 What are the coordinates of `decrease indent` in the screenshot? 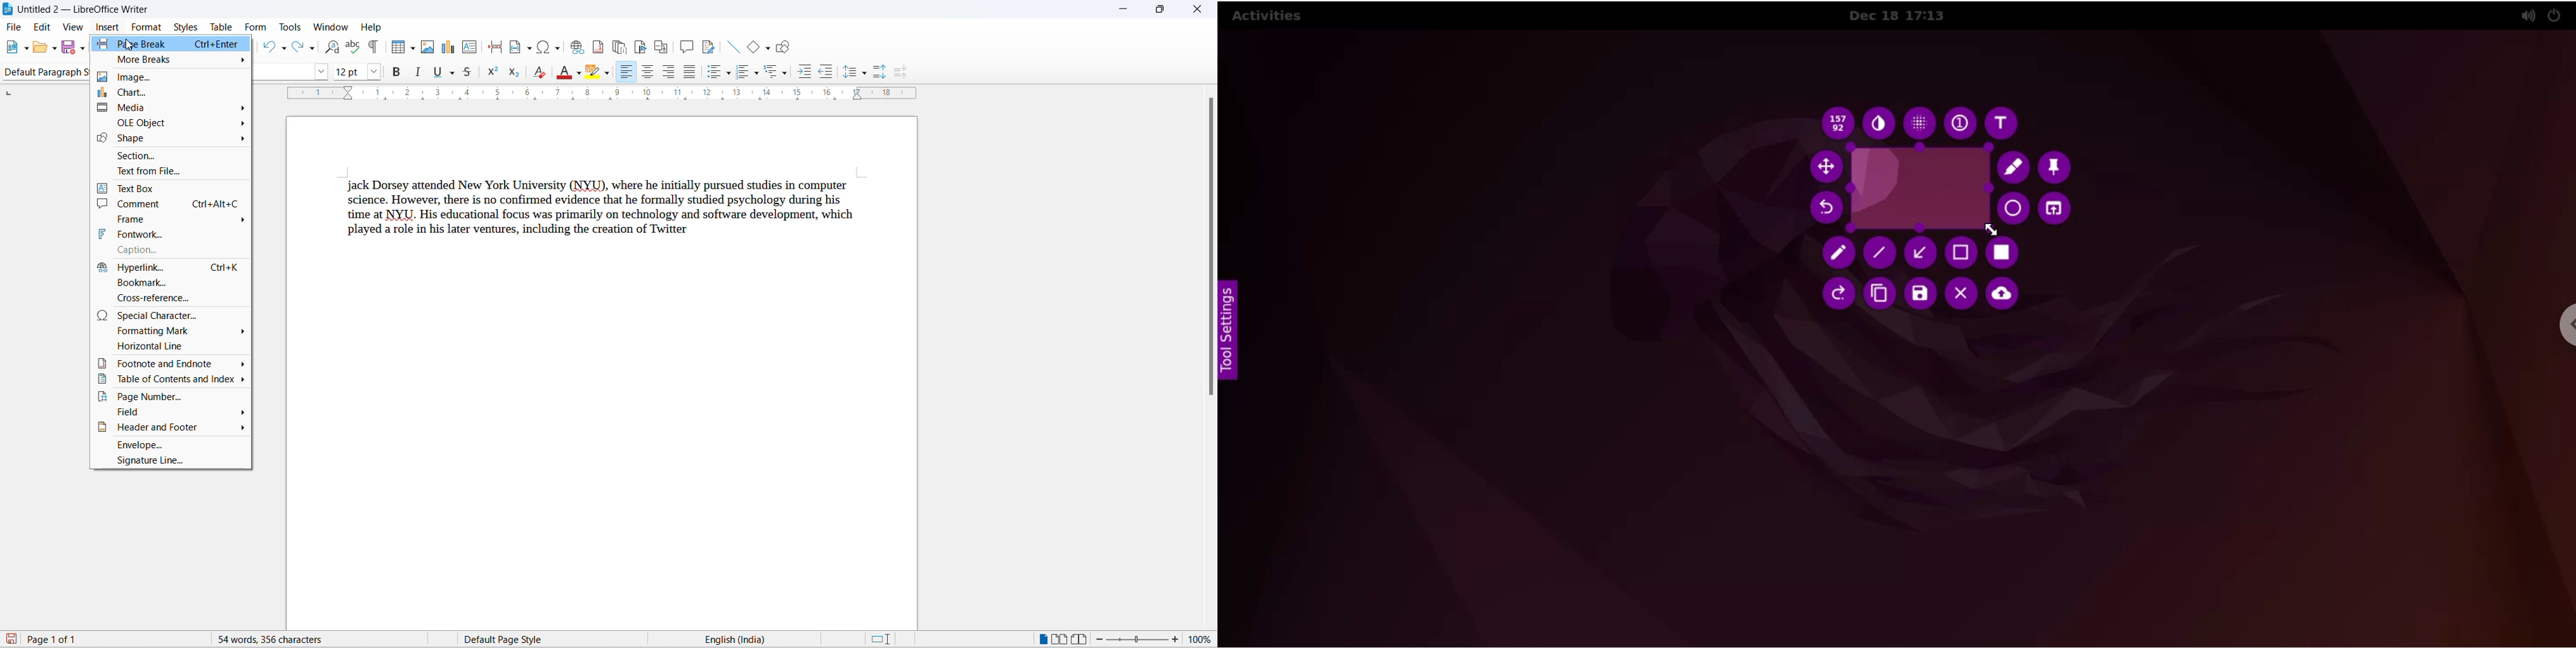 It's located at (827, 74).